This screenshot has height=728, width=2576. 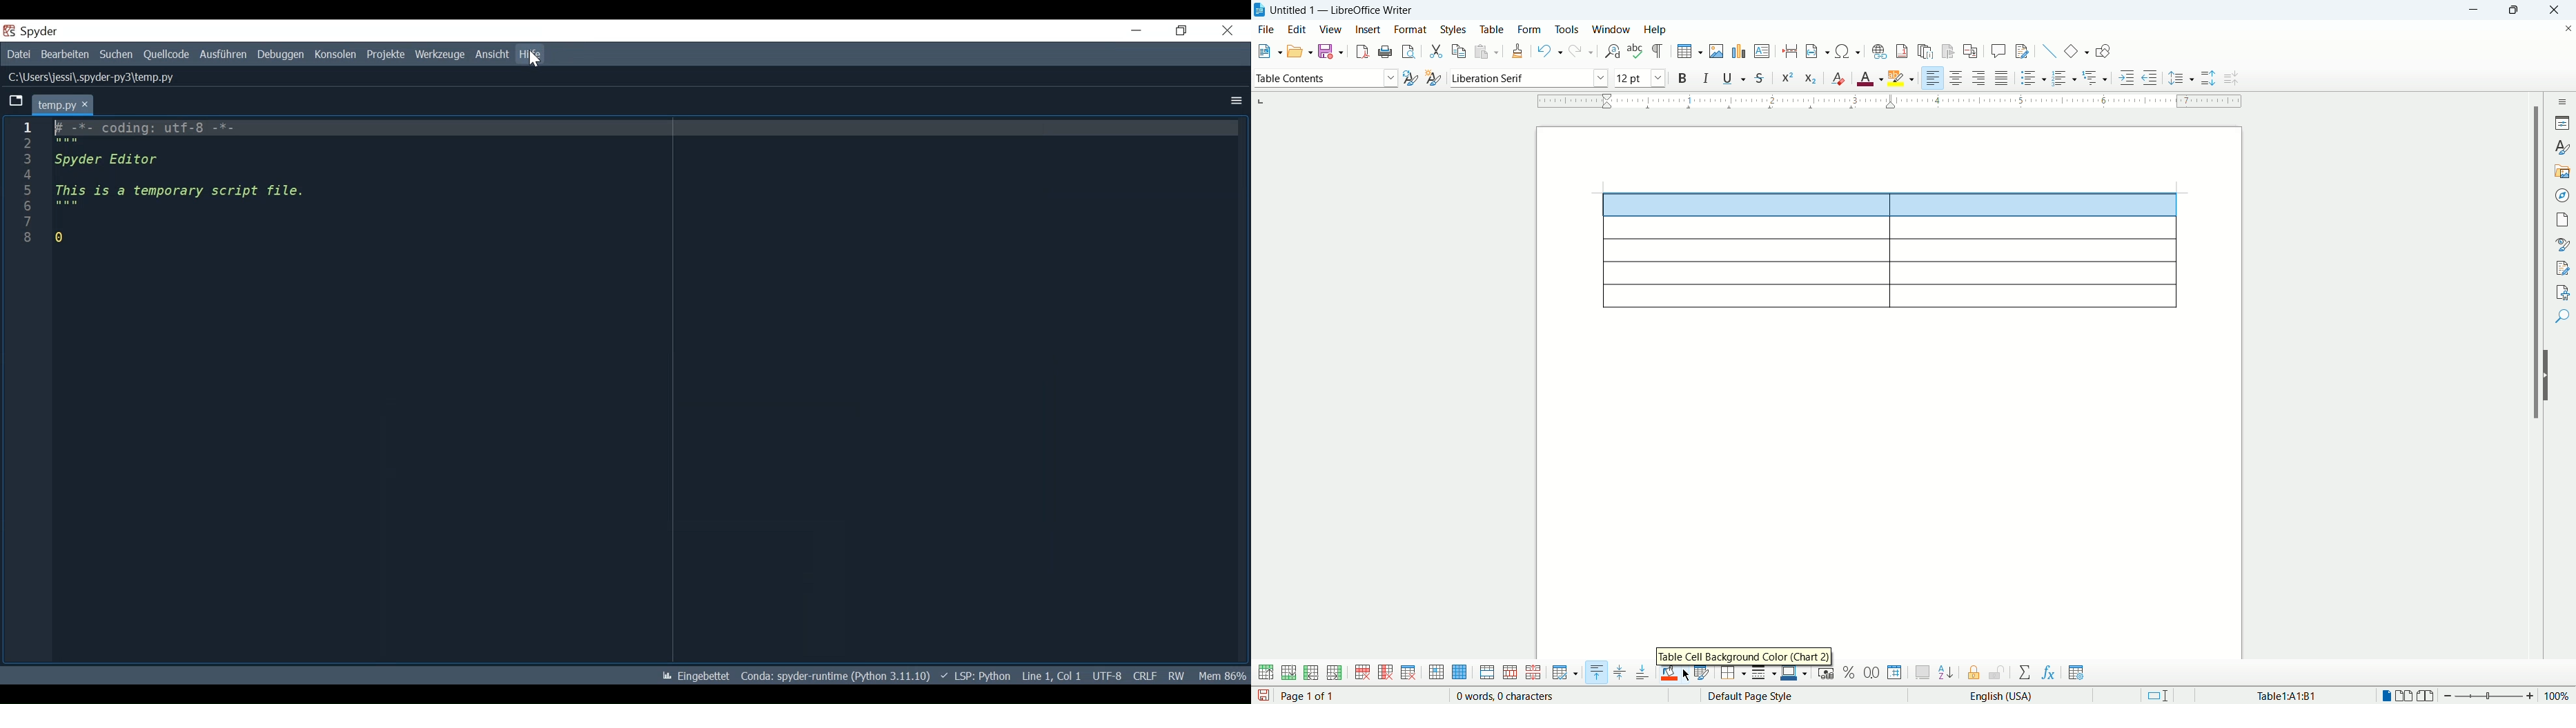 I want to click on Tools, so click(x=441, y=55).